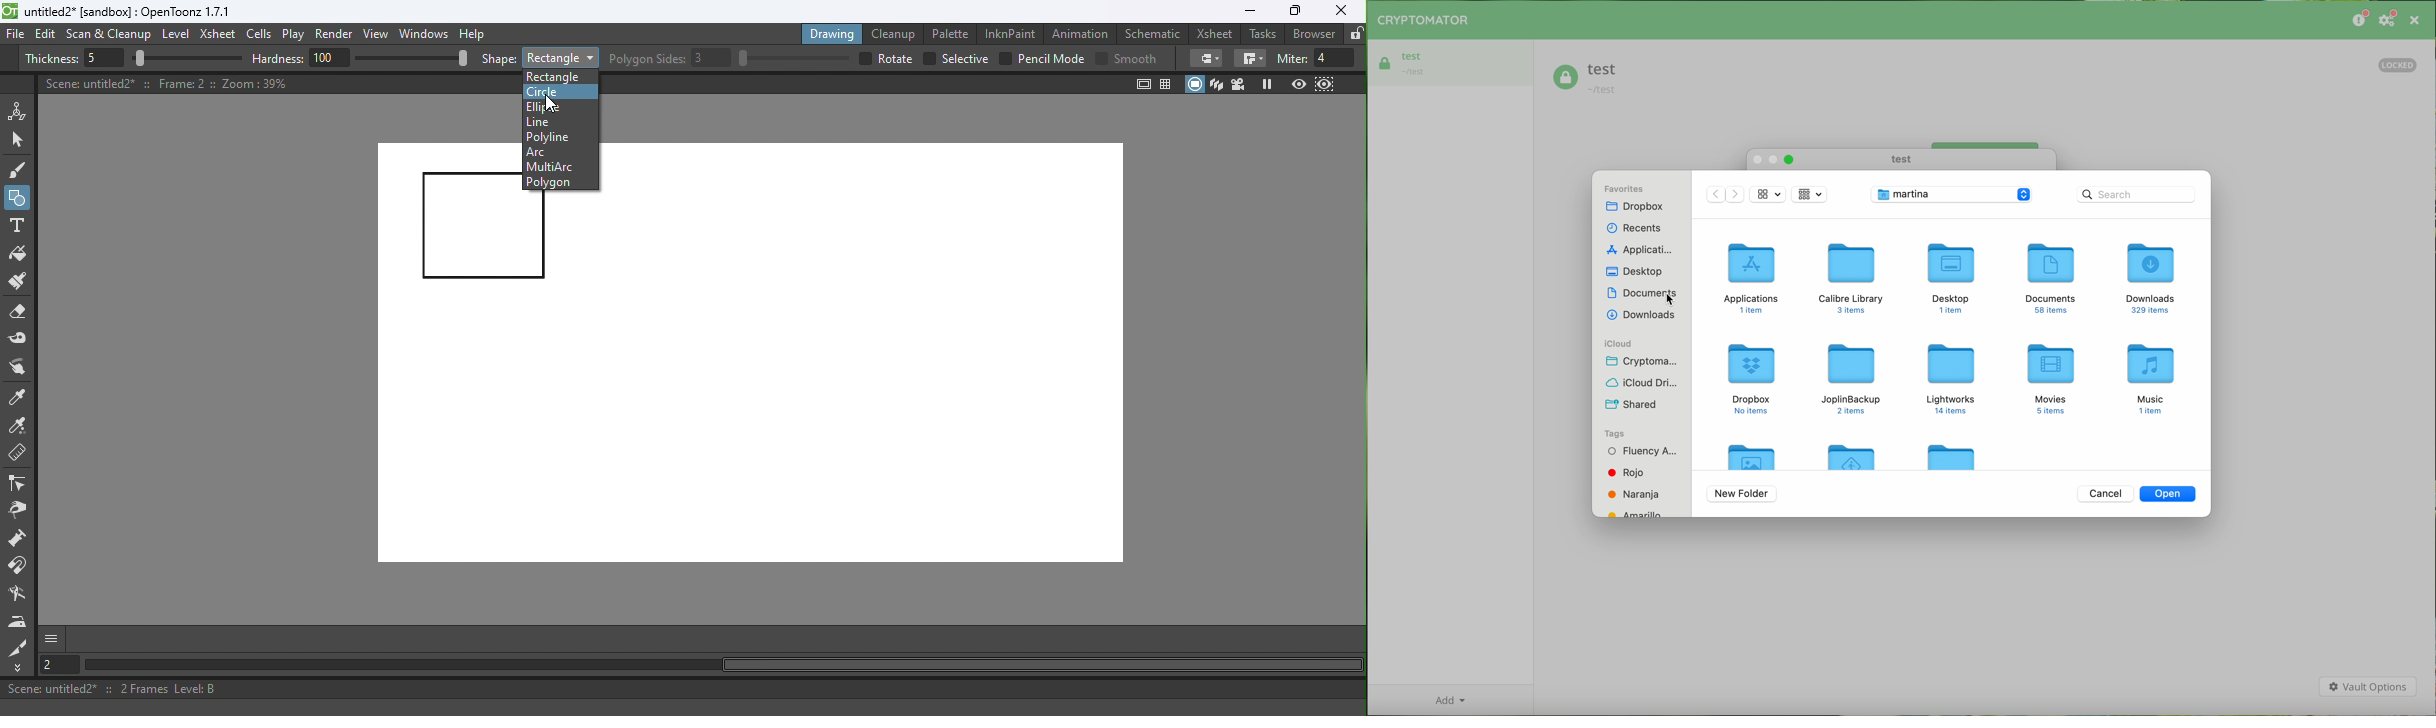  Describe the element at coordinates (1206, 58) in the screenshot. I see `Border corners` at that location.